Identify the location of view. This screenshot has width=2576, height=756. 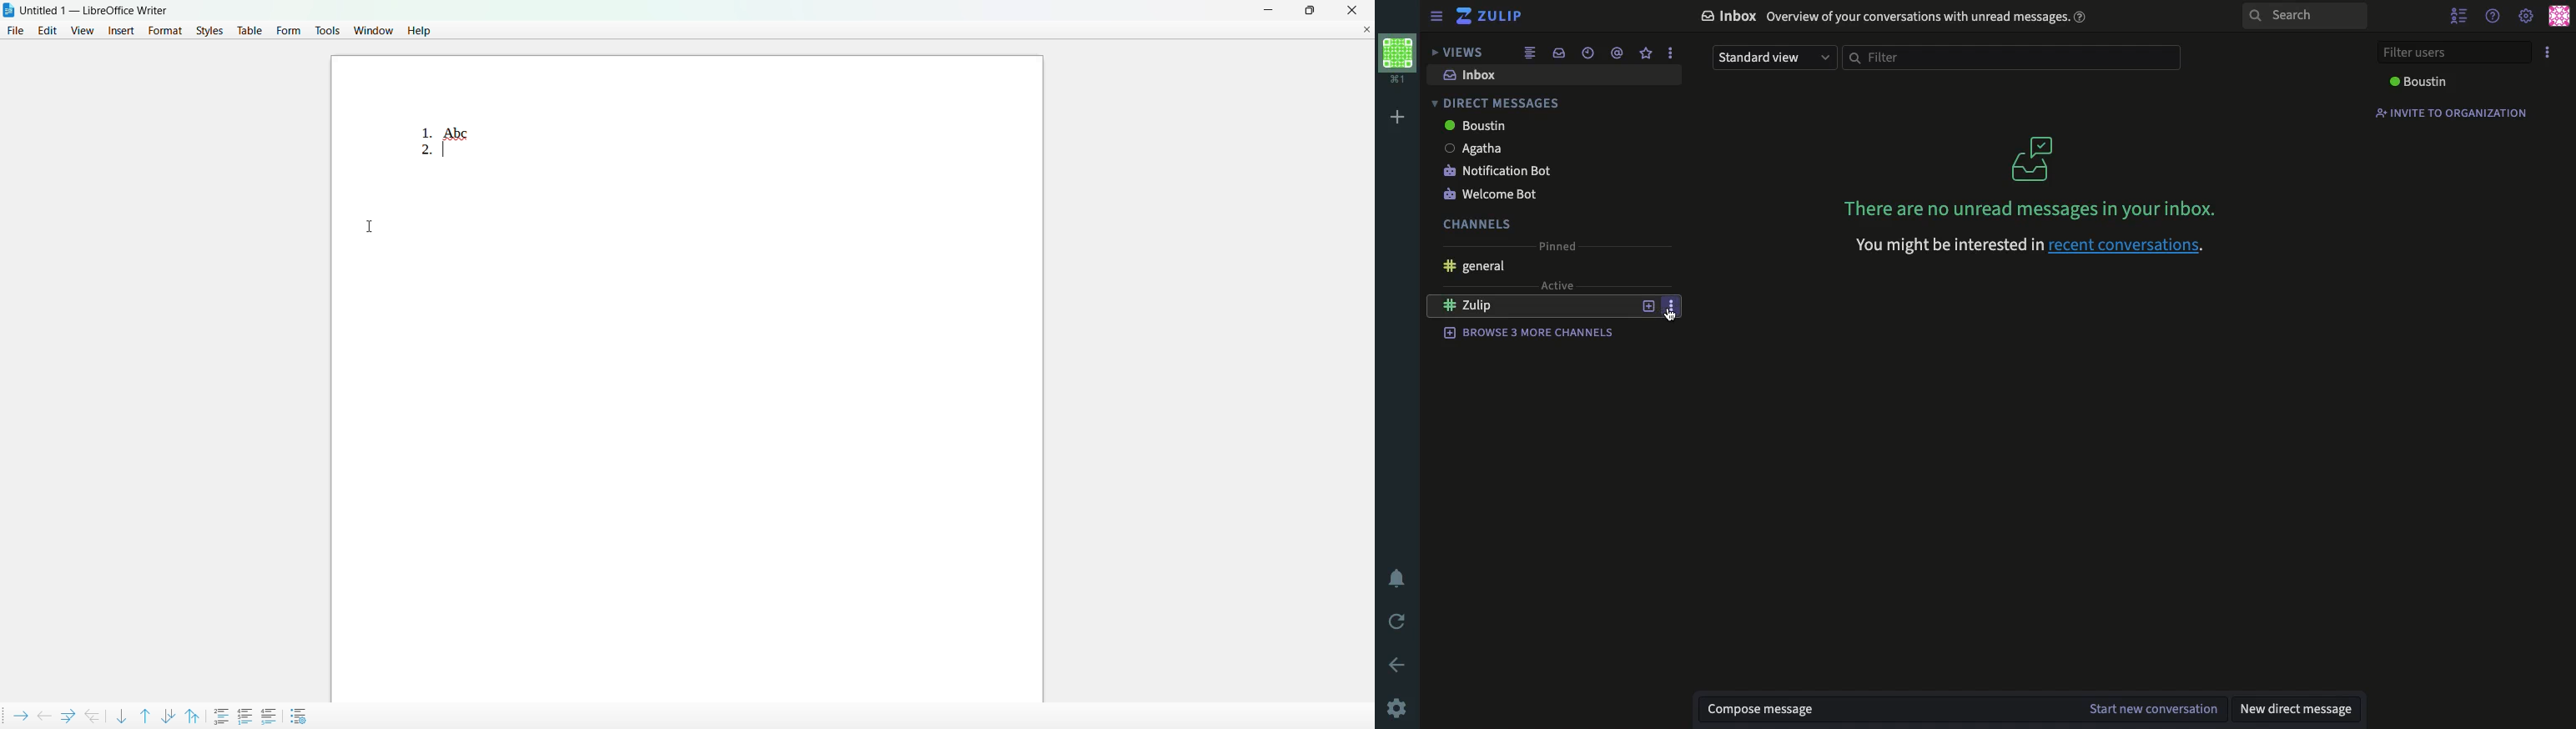
(82, 29).